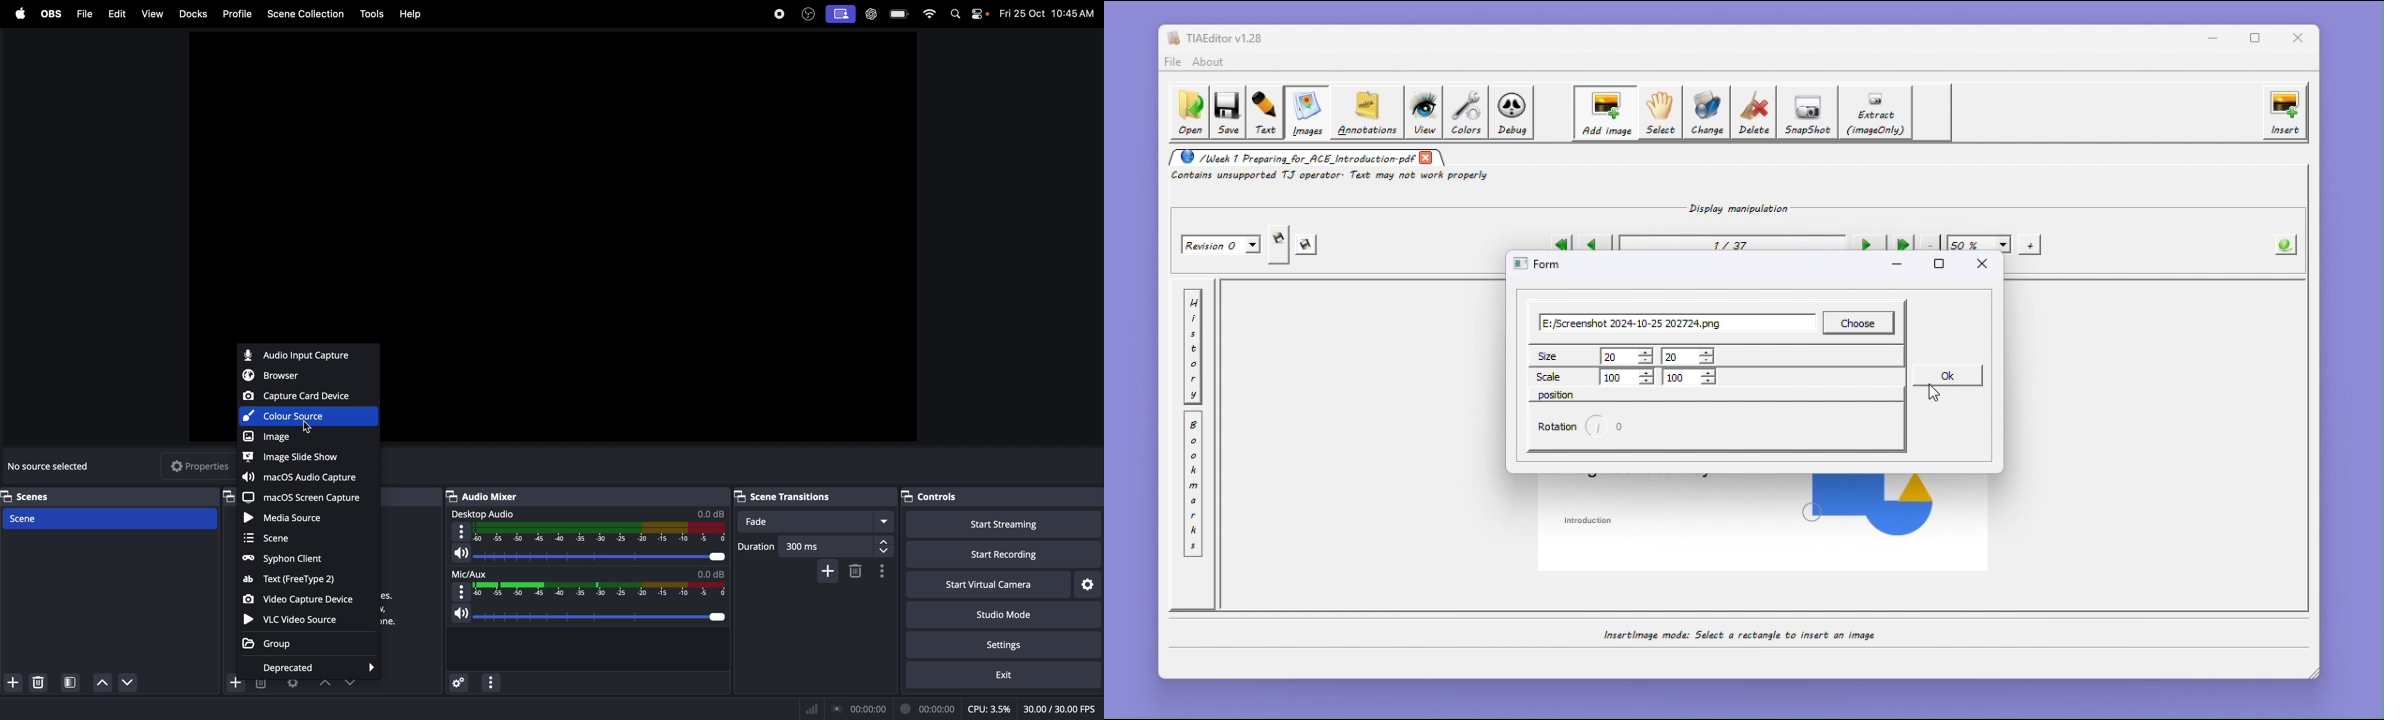 The height and width of the screenshot is (728, 2408). What do you see at coordinates (117, 12) in the screenshot?
I see `Edit` at bounding box center [117, 12].